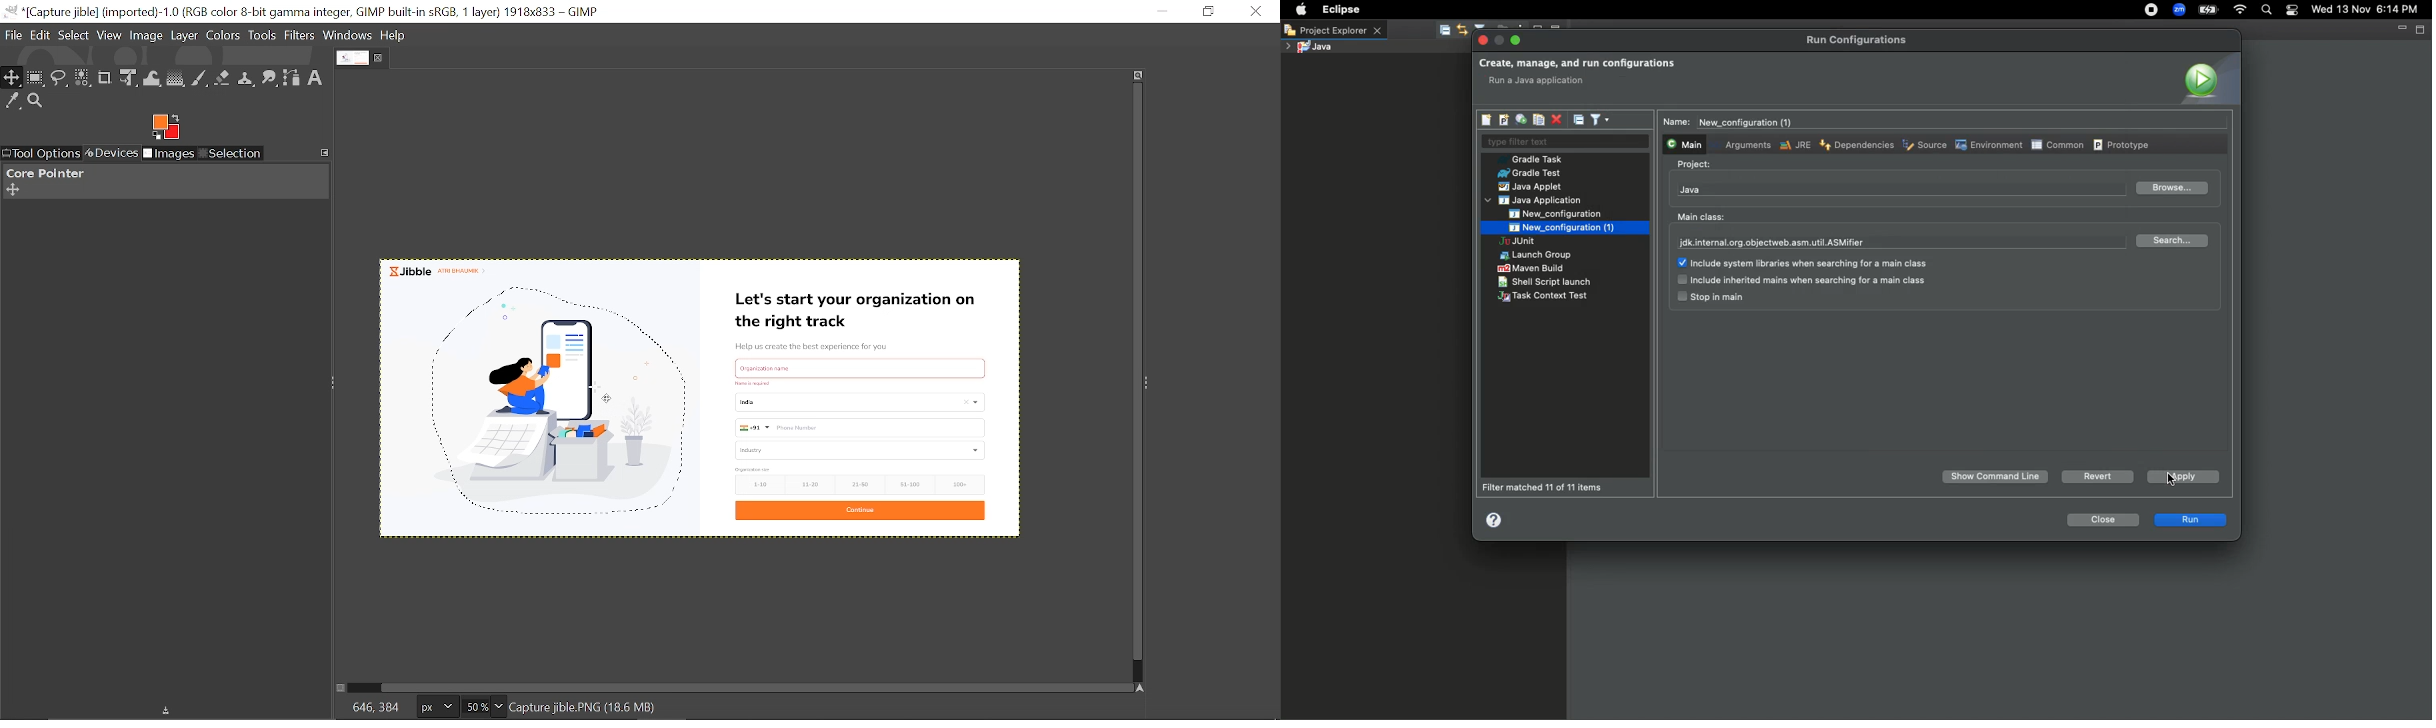  I want to click on Name: New_configuration_(1), so click(1734, 122).